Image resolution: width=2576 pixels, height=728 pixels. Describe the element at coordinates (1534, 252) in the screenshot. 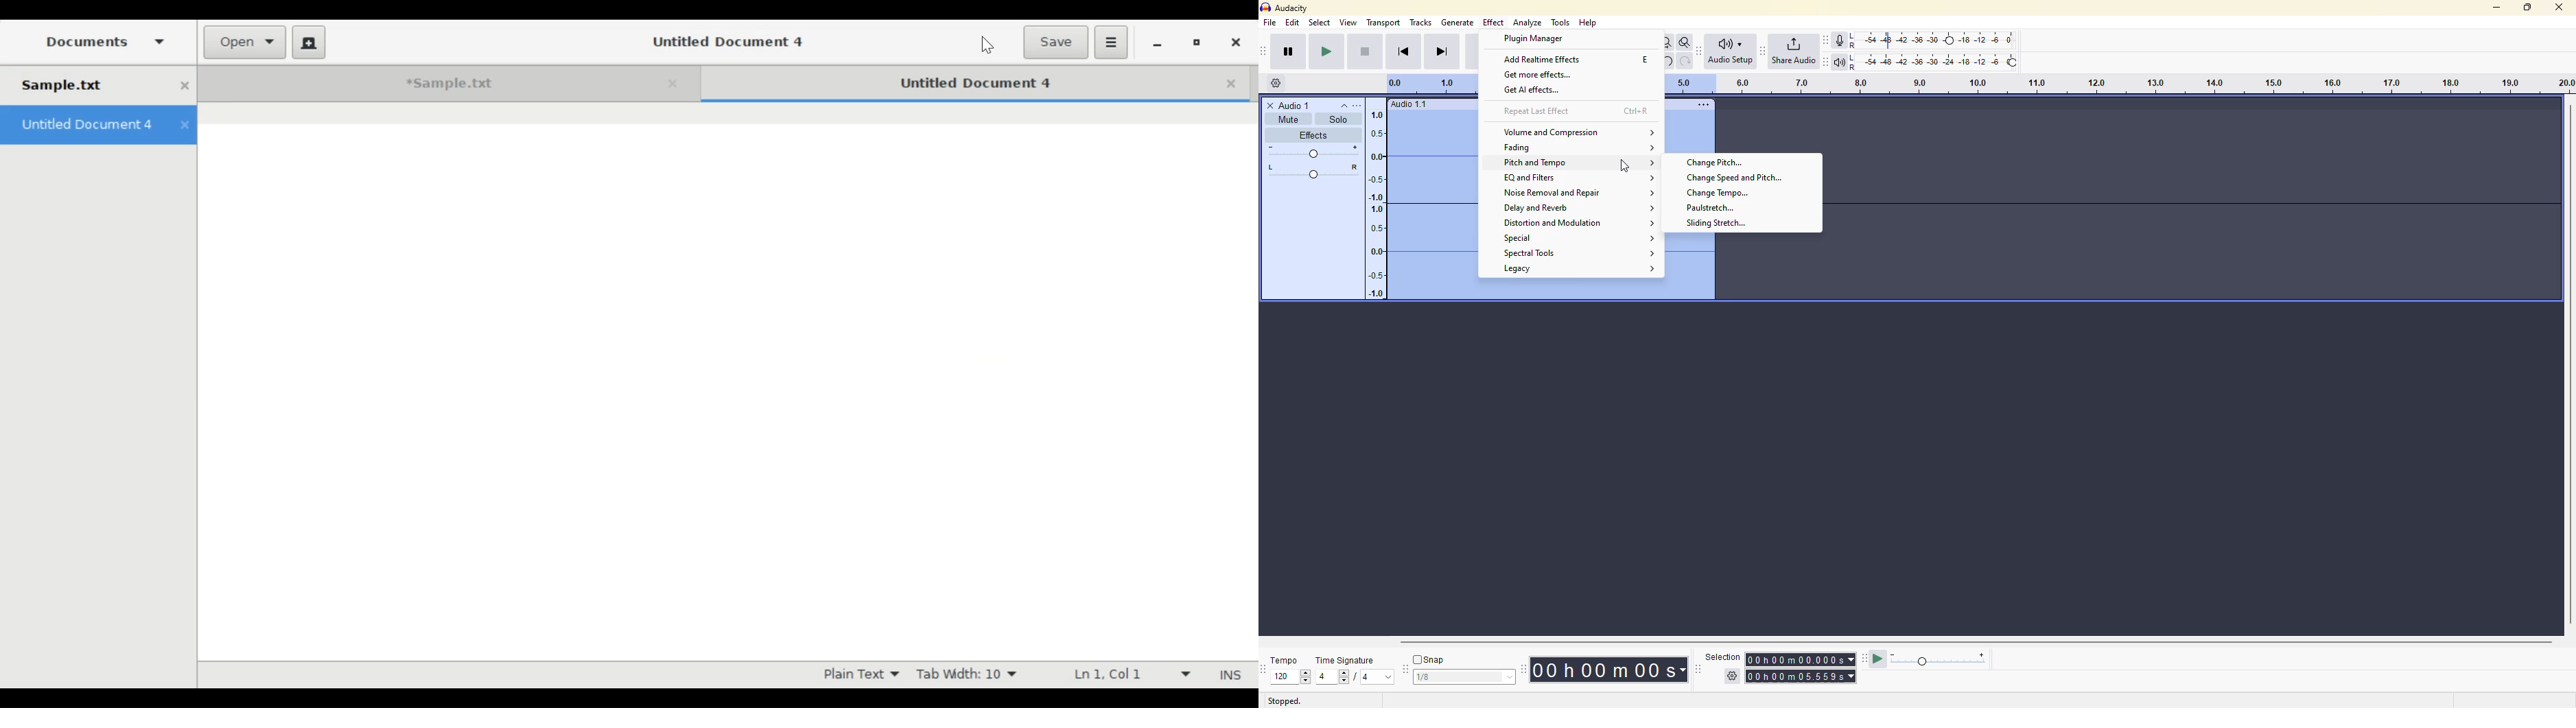

I see `spectral tools` at that location.